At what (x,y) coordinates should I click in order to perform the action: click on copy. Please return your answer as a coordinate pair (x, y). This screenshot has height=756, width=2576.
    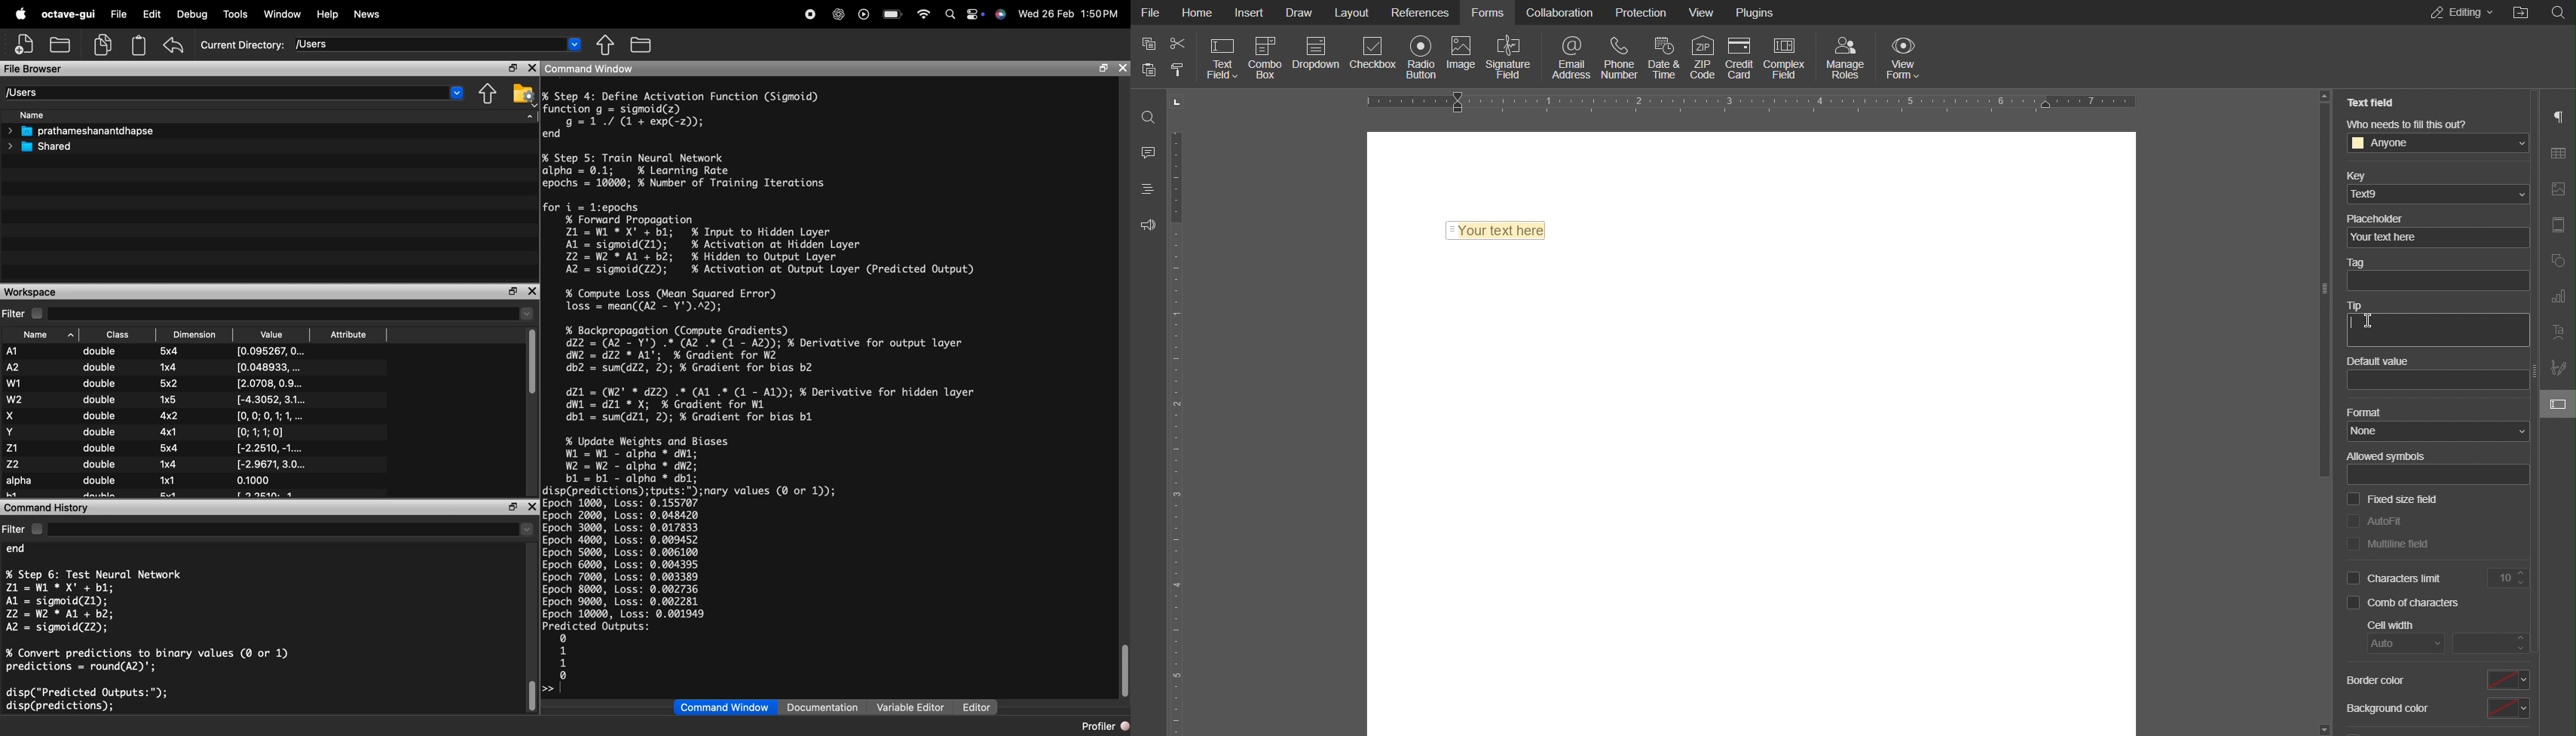
    Looking at the image, I should click on (105, 45).